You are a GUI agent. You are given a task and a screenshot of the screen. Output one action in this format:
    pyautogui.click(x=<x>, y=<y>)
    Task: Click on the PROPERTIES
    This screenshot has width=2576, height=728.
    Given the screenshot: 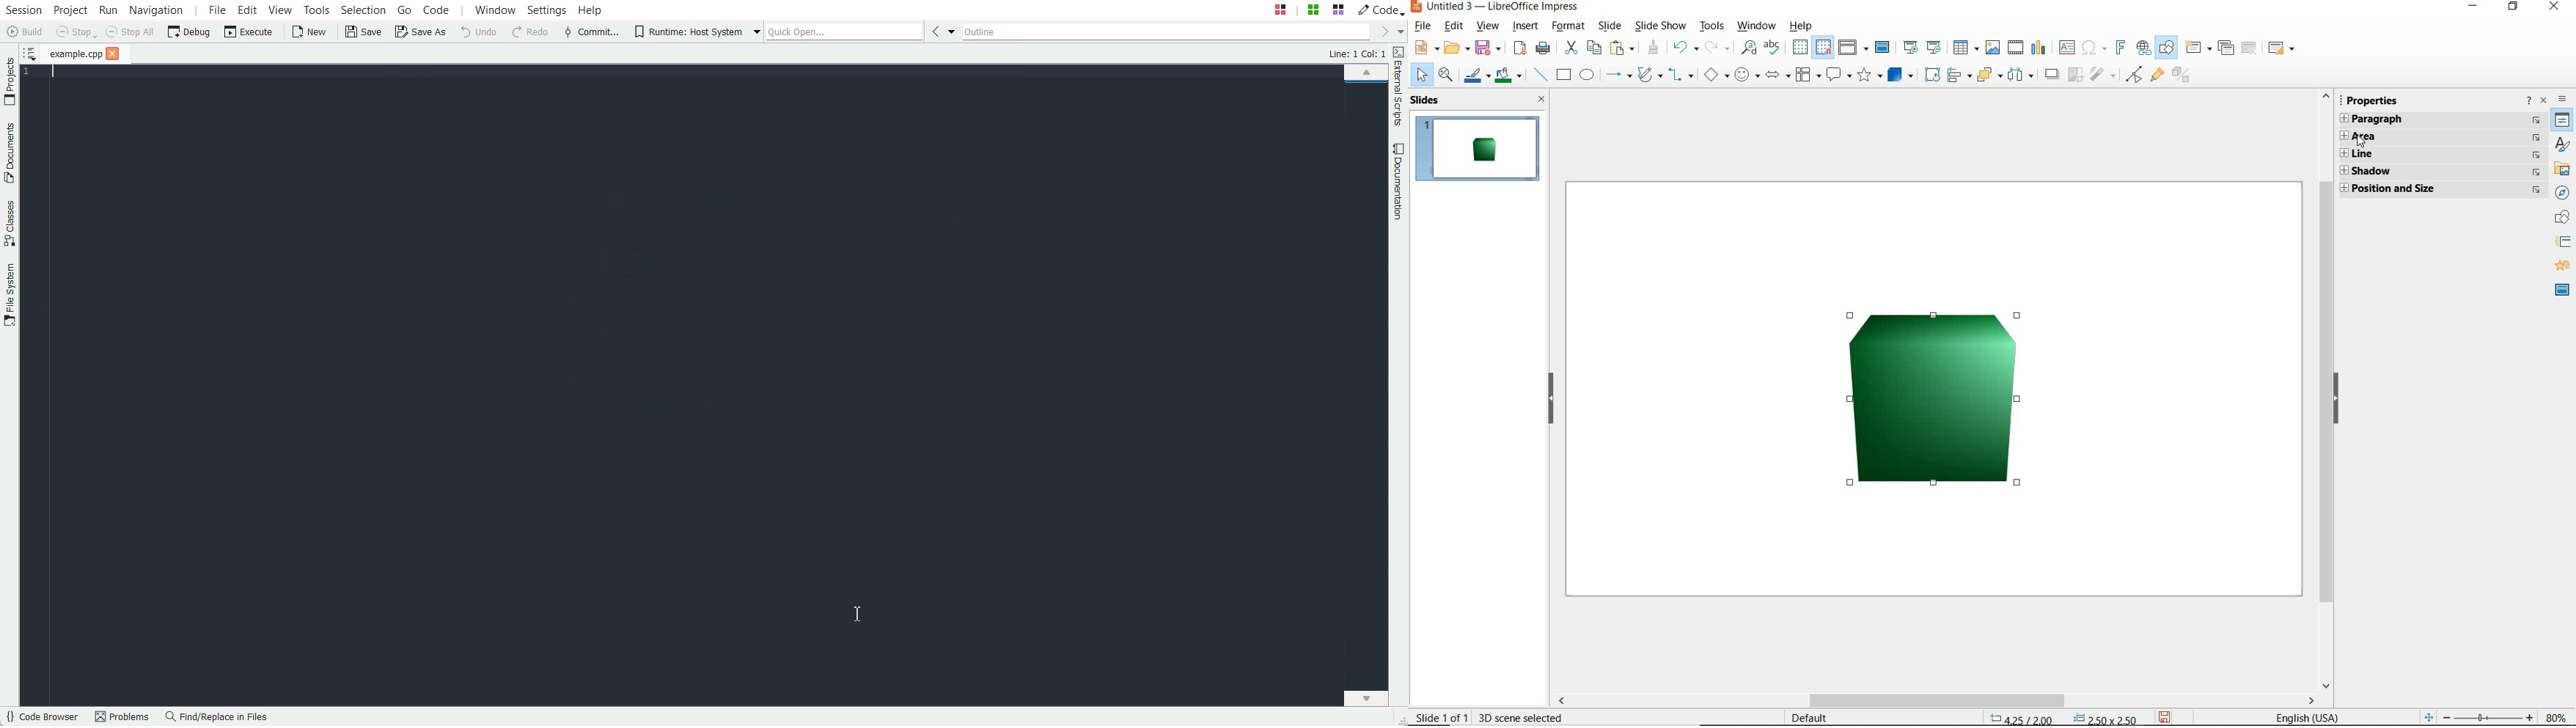 What is the action you would take?
    pyautogui.click(x=2374, y=99)
    